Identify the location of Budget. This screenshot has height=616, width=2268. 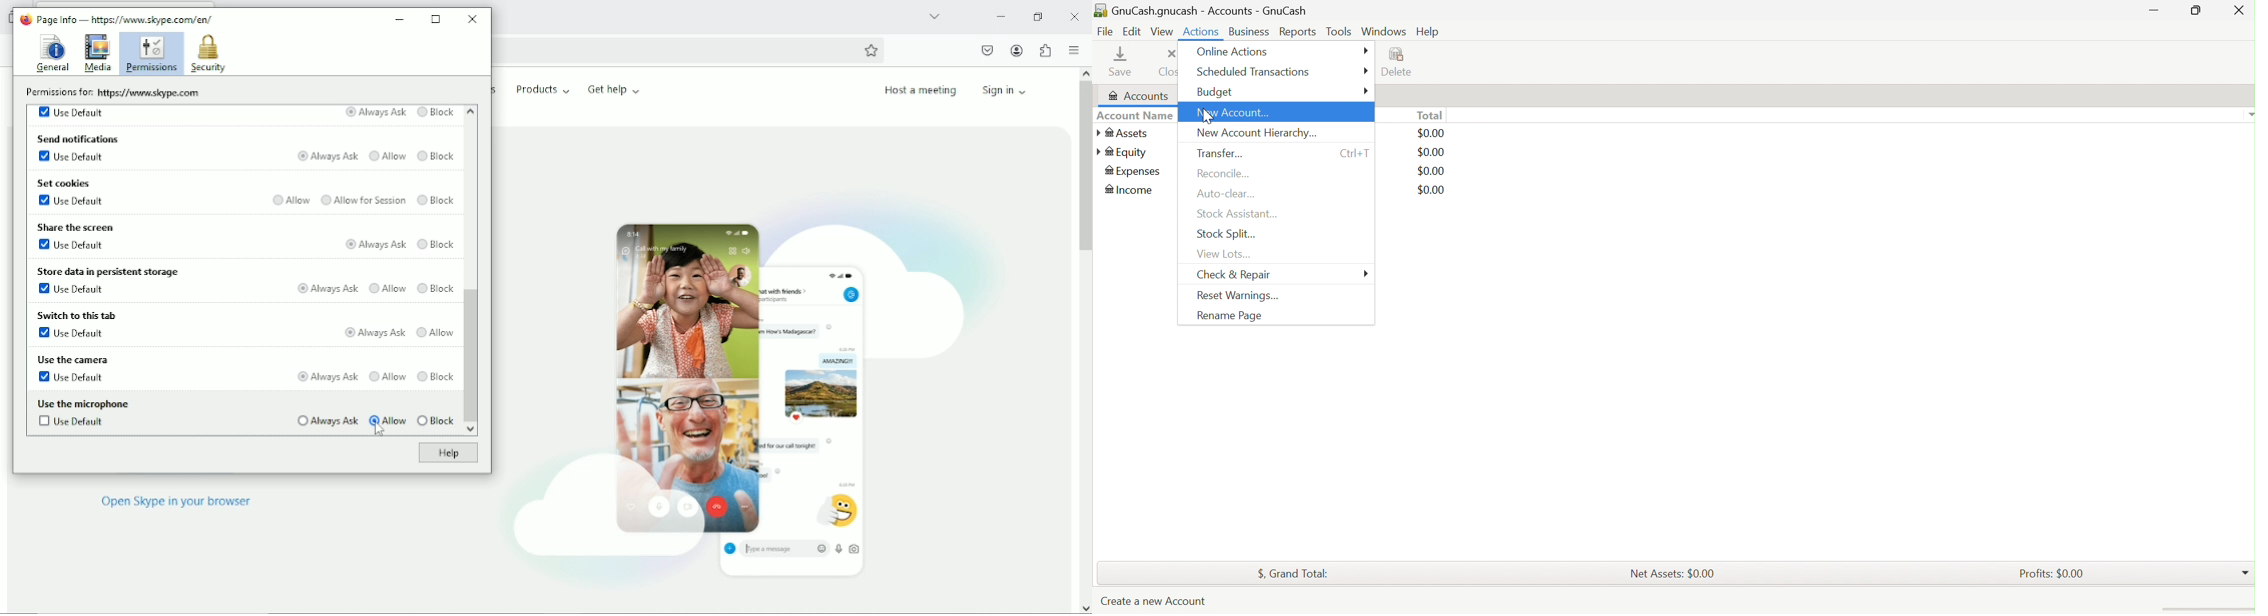
(1215, 93).